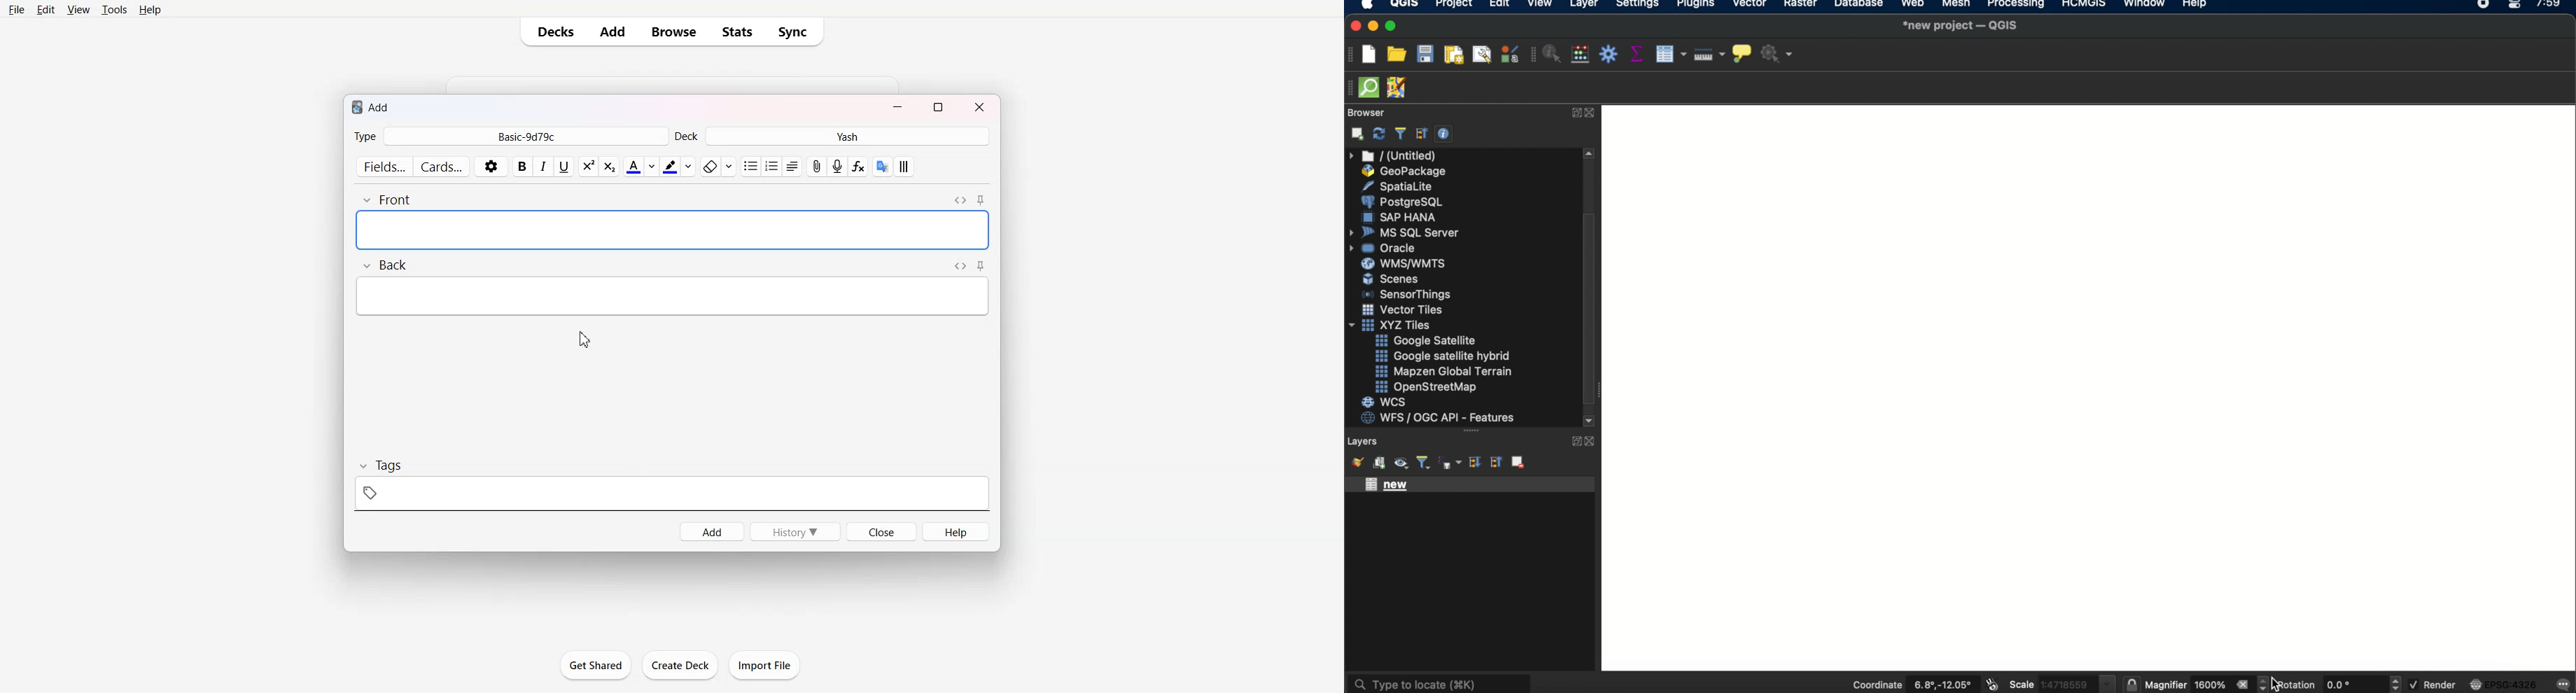  I want to click on google satellite hybrid, so click(1444, 356).